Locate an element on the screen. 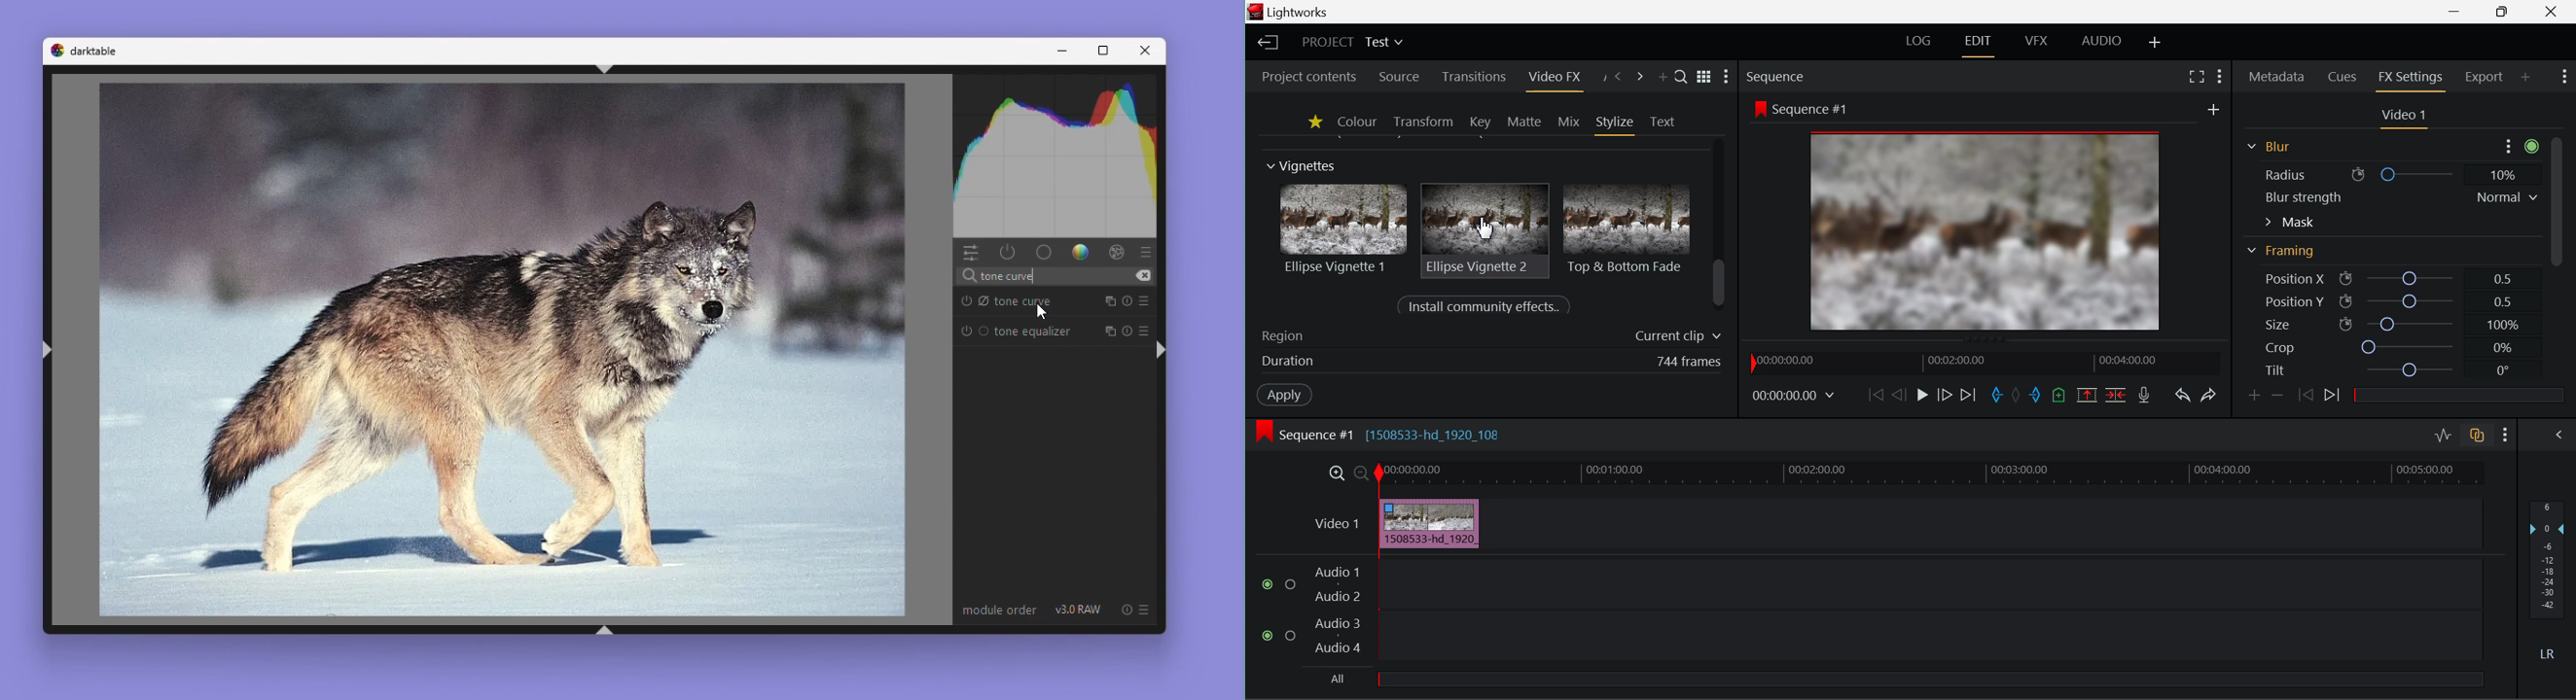 This screenshot has height=700, width=2576. Video 1 Settings is located at coordinates (2405, 116).